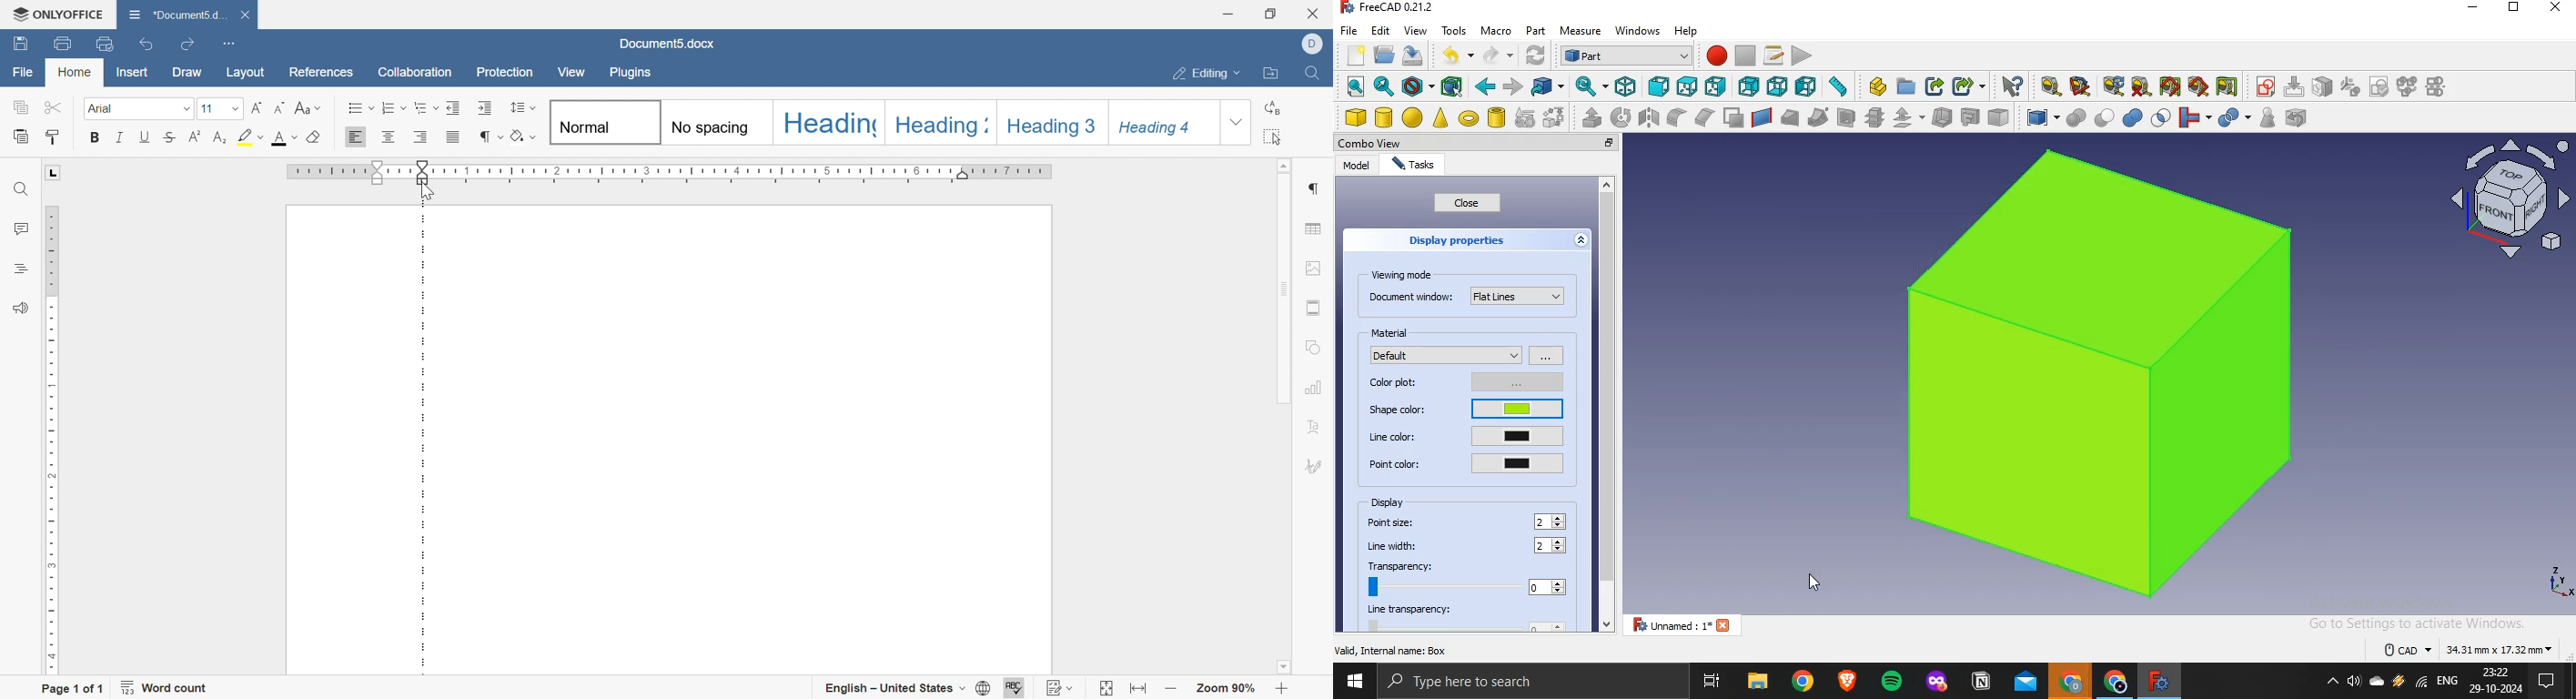  What do you see at coordinates (280, 107) in the screenshot?
I see `decrement font size` at bounding box center [280, 107].